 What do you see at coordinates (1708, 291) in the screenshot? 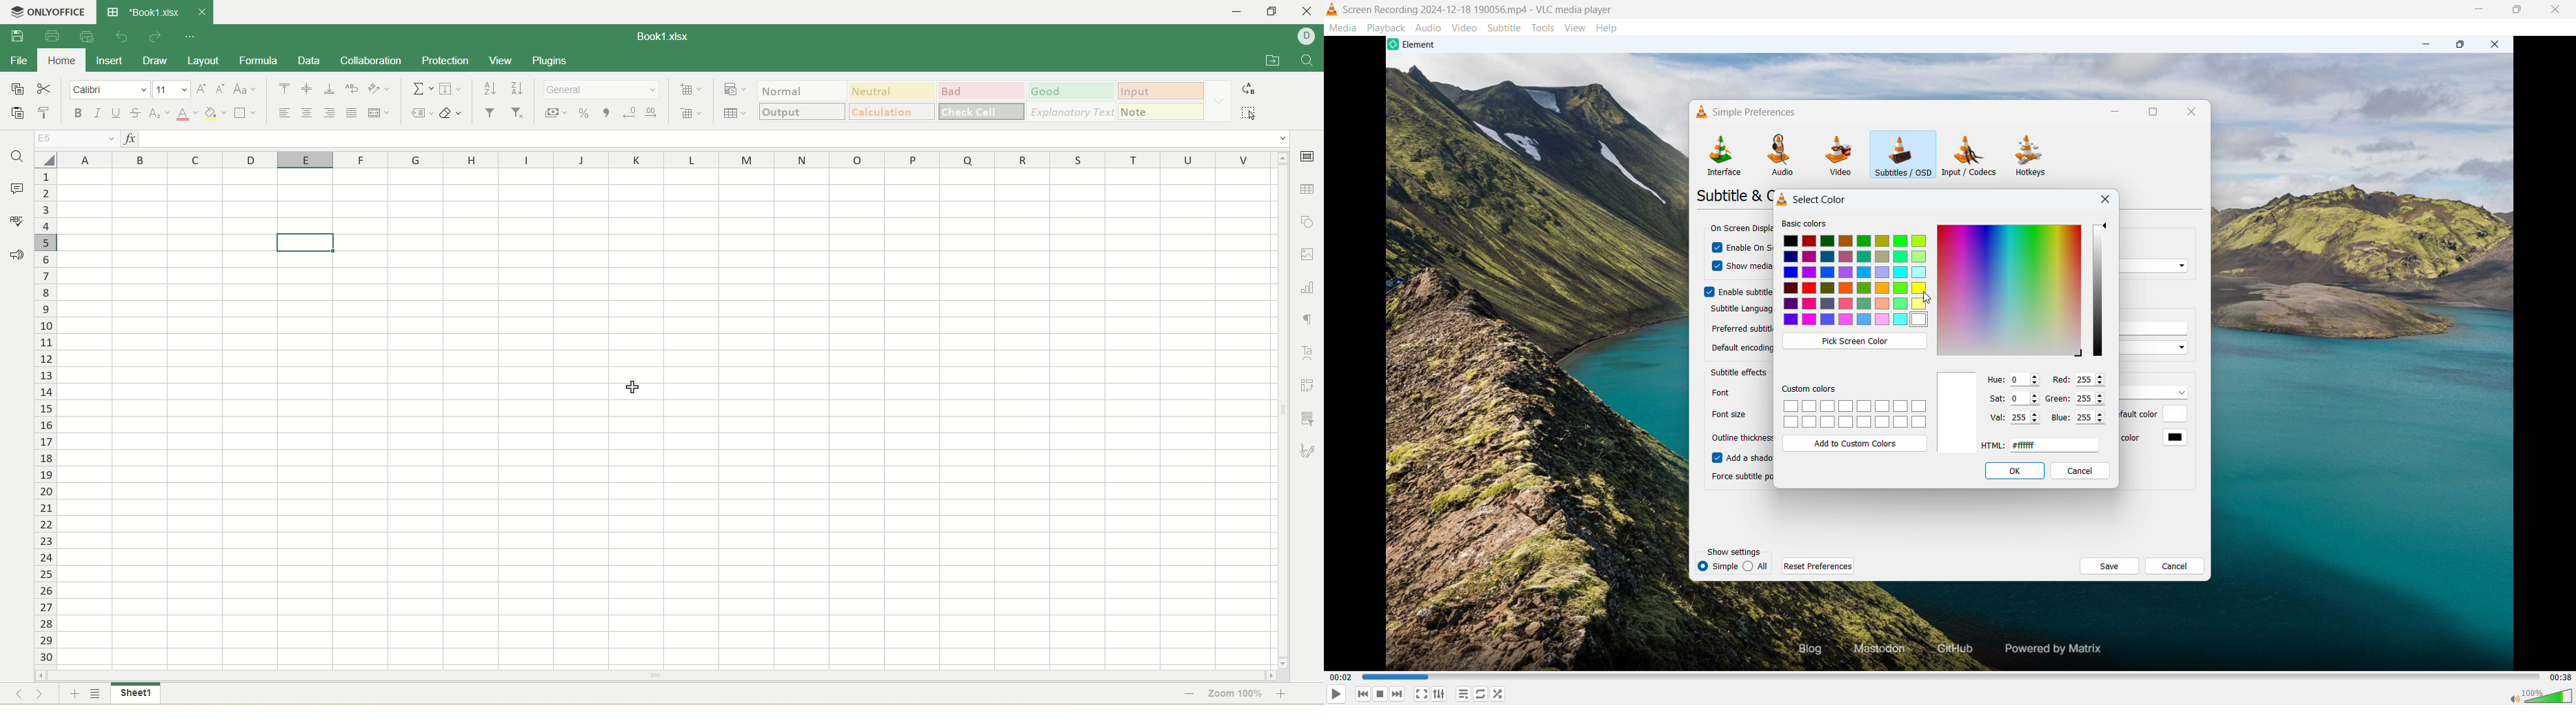
I see `checkbox` at bounding box center [1708, 291].